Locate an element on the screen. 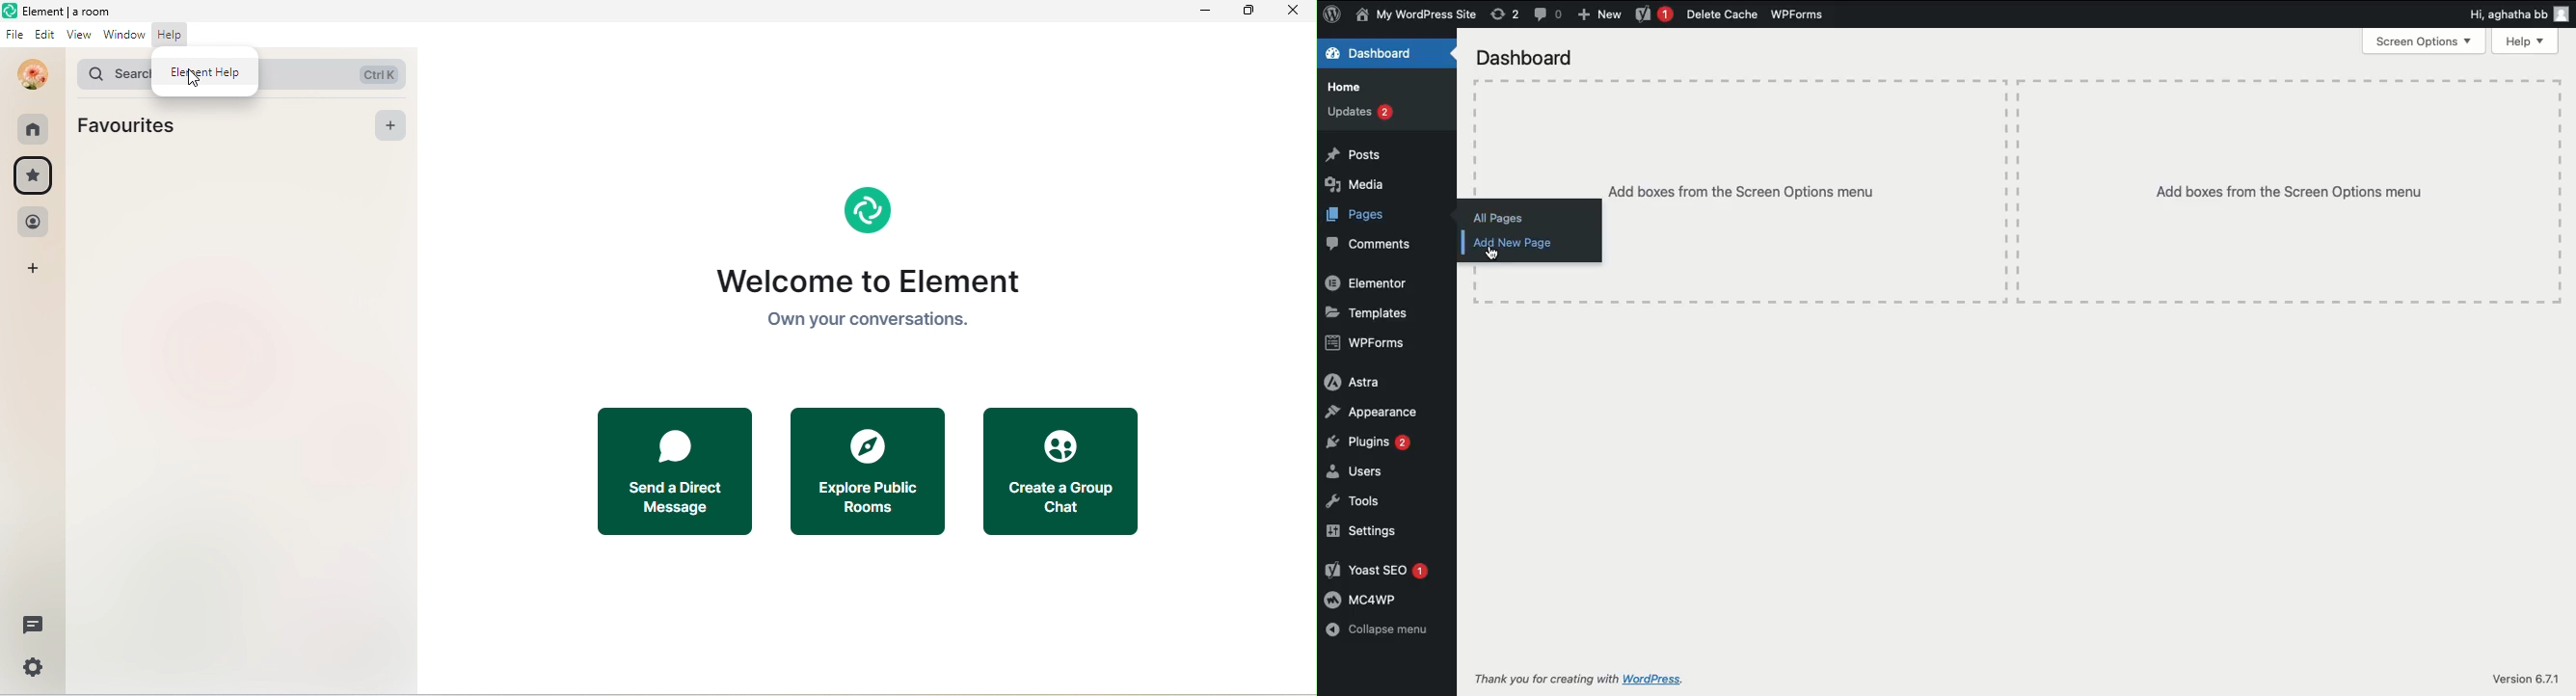  file is located at coordinates (15, 34).